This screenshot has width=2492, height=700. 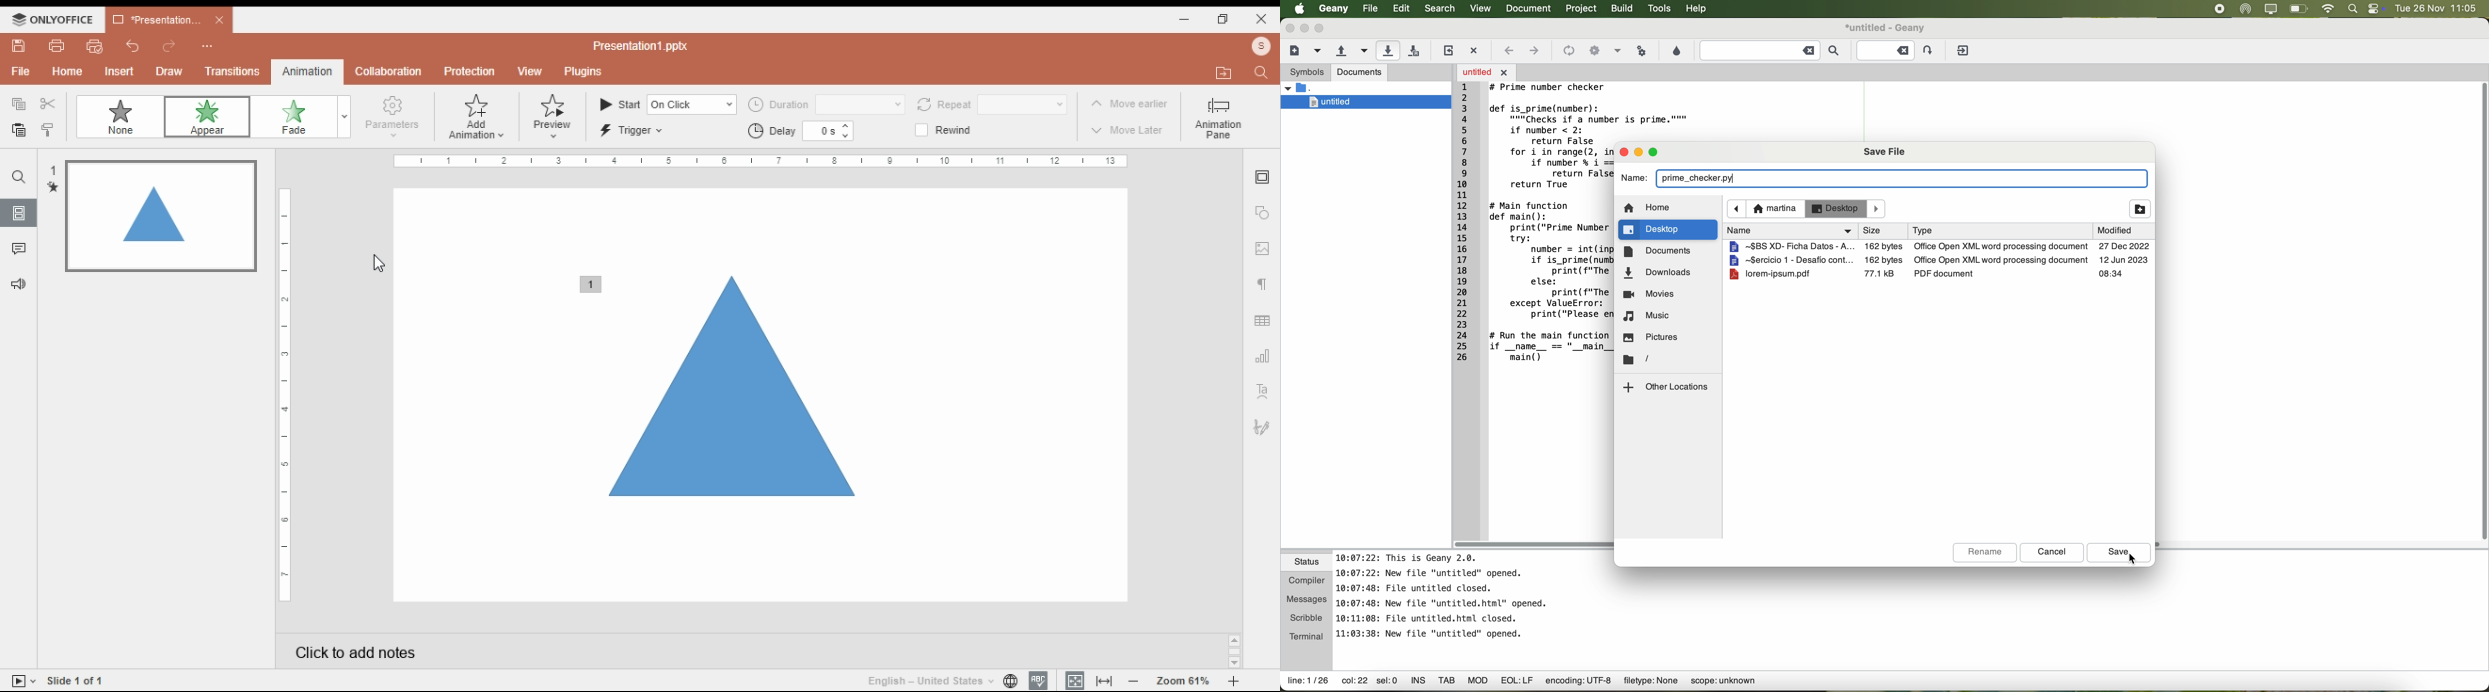 What do you see at coordinates (2441, 8) in the screenshot?
I see `date and hour` at bounding box center [2441, 8].